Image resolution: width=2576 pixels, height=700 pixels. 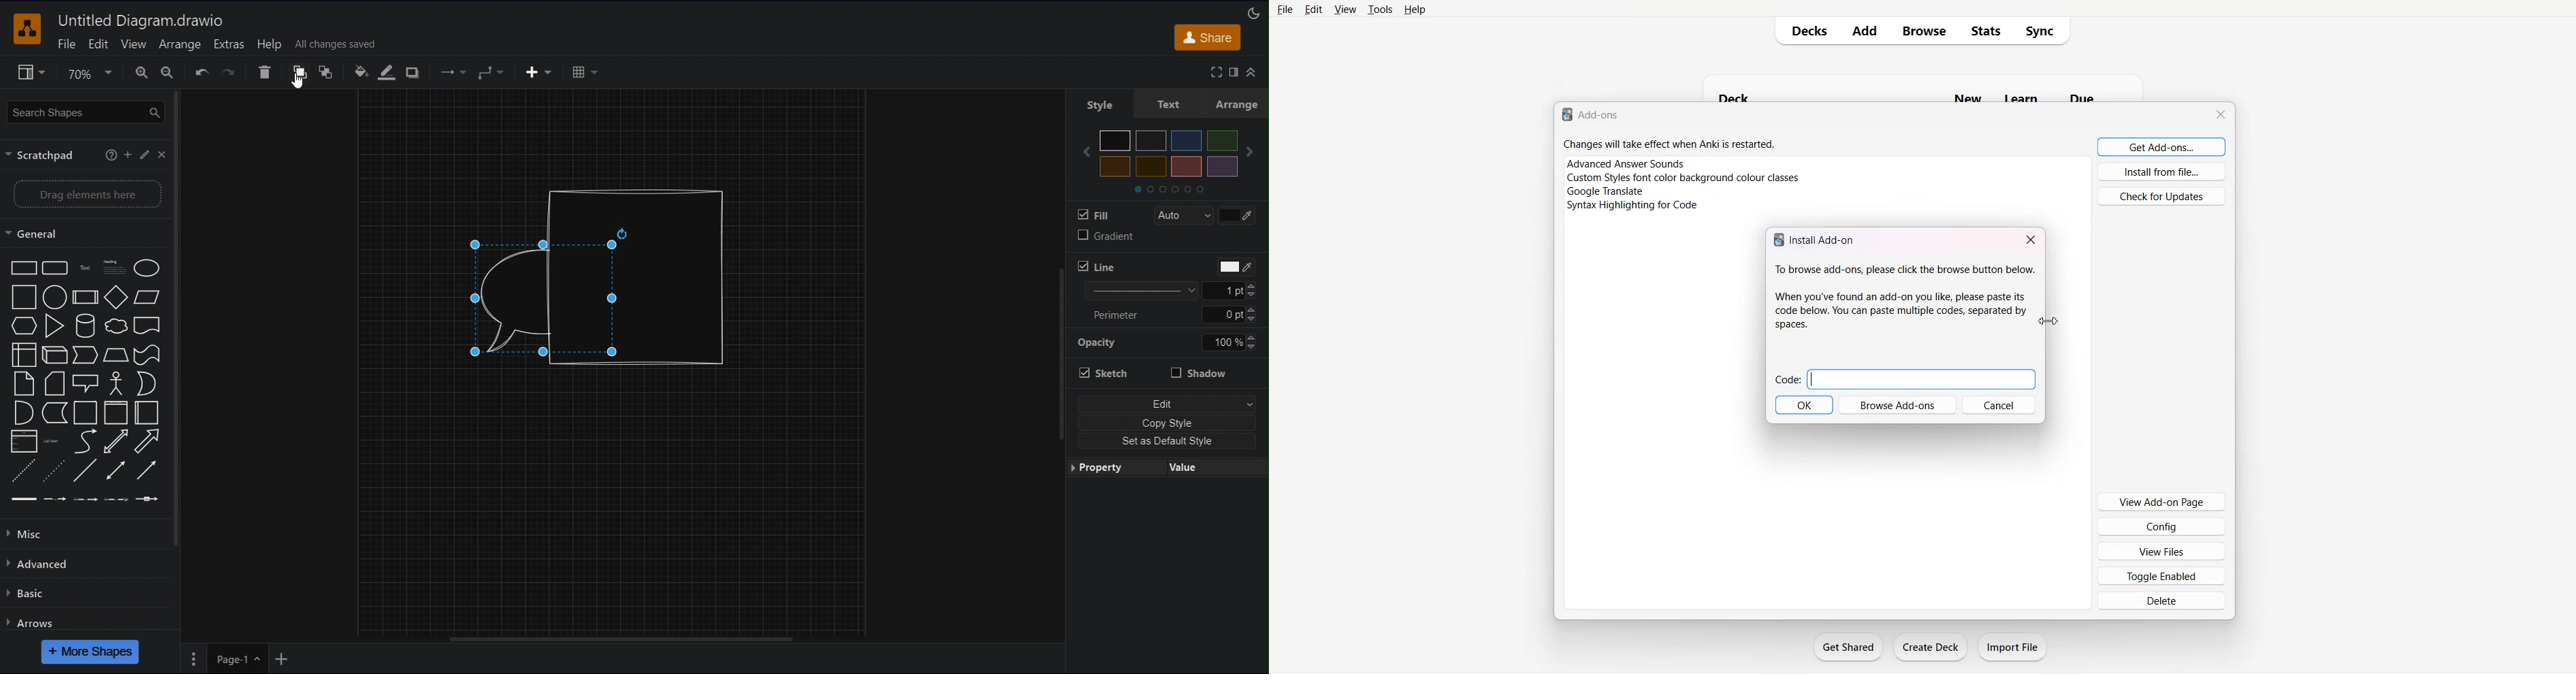 I want to click on Zoom In, so click(x=139, y=73).